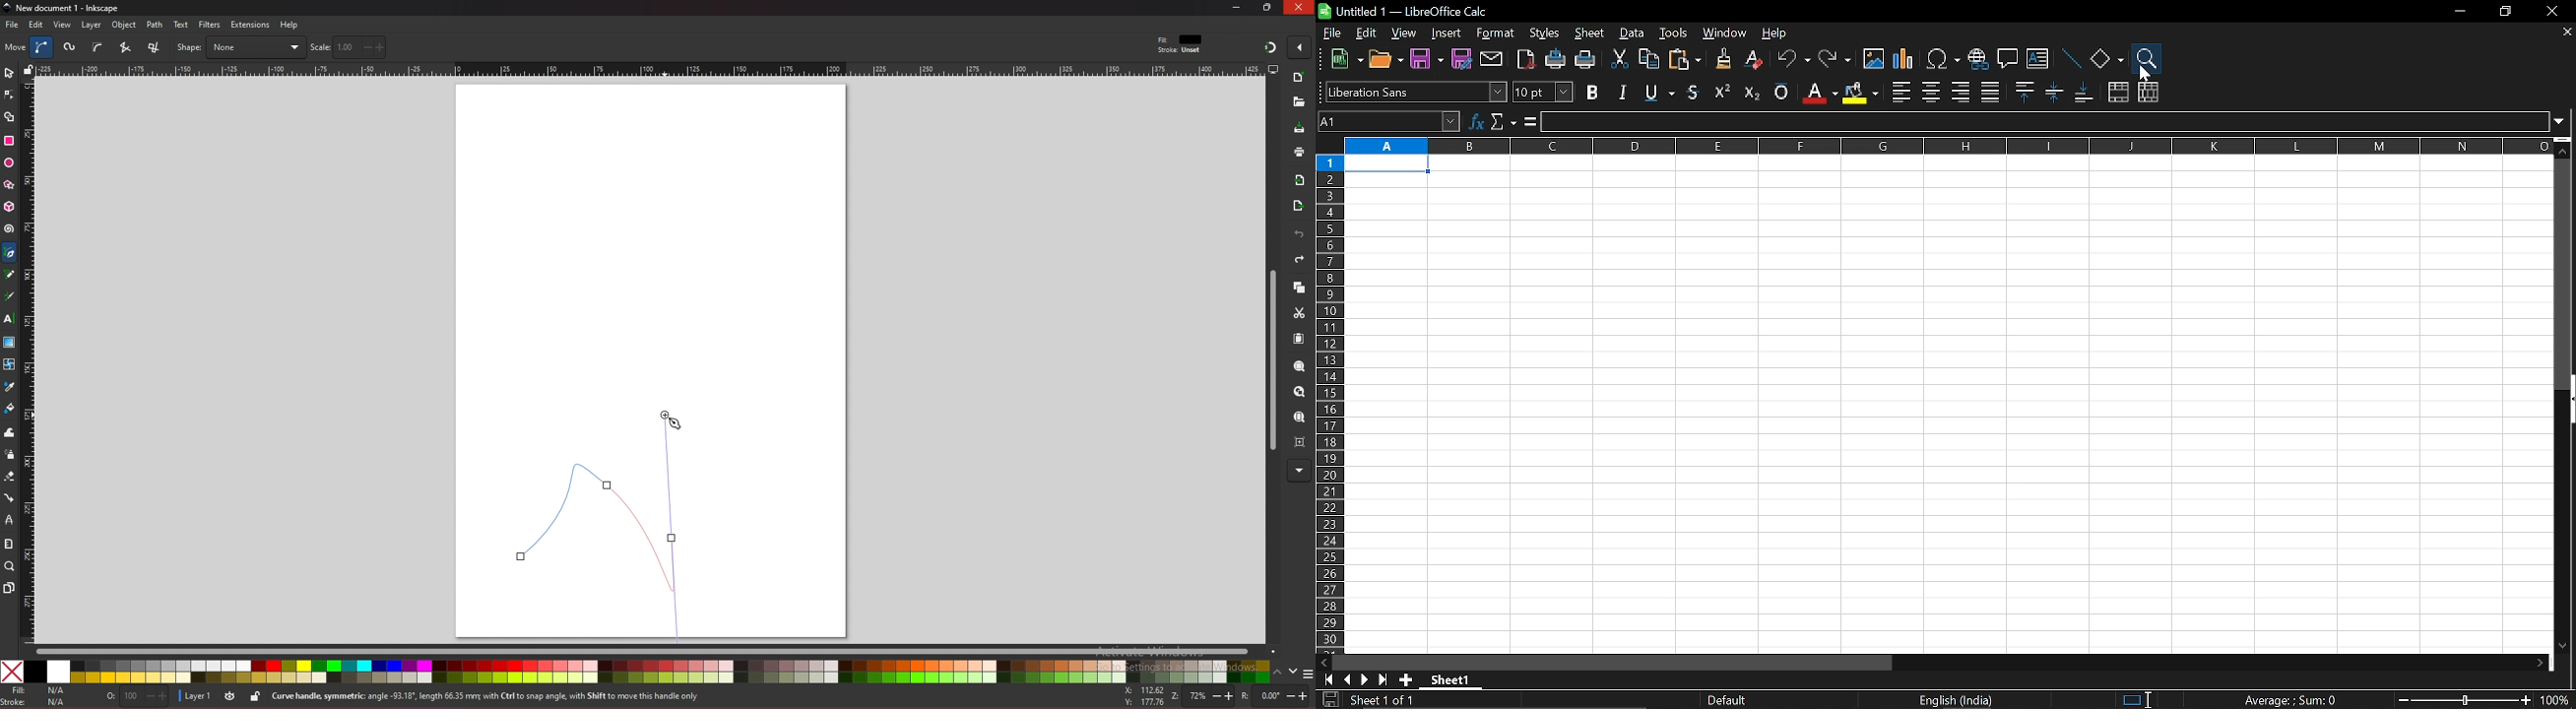  What do you see at coordinates (1794, 61) in the screenshot?
I see `undo` at bounding box center [1794, 61].